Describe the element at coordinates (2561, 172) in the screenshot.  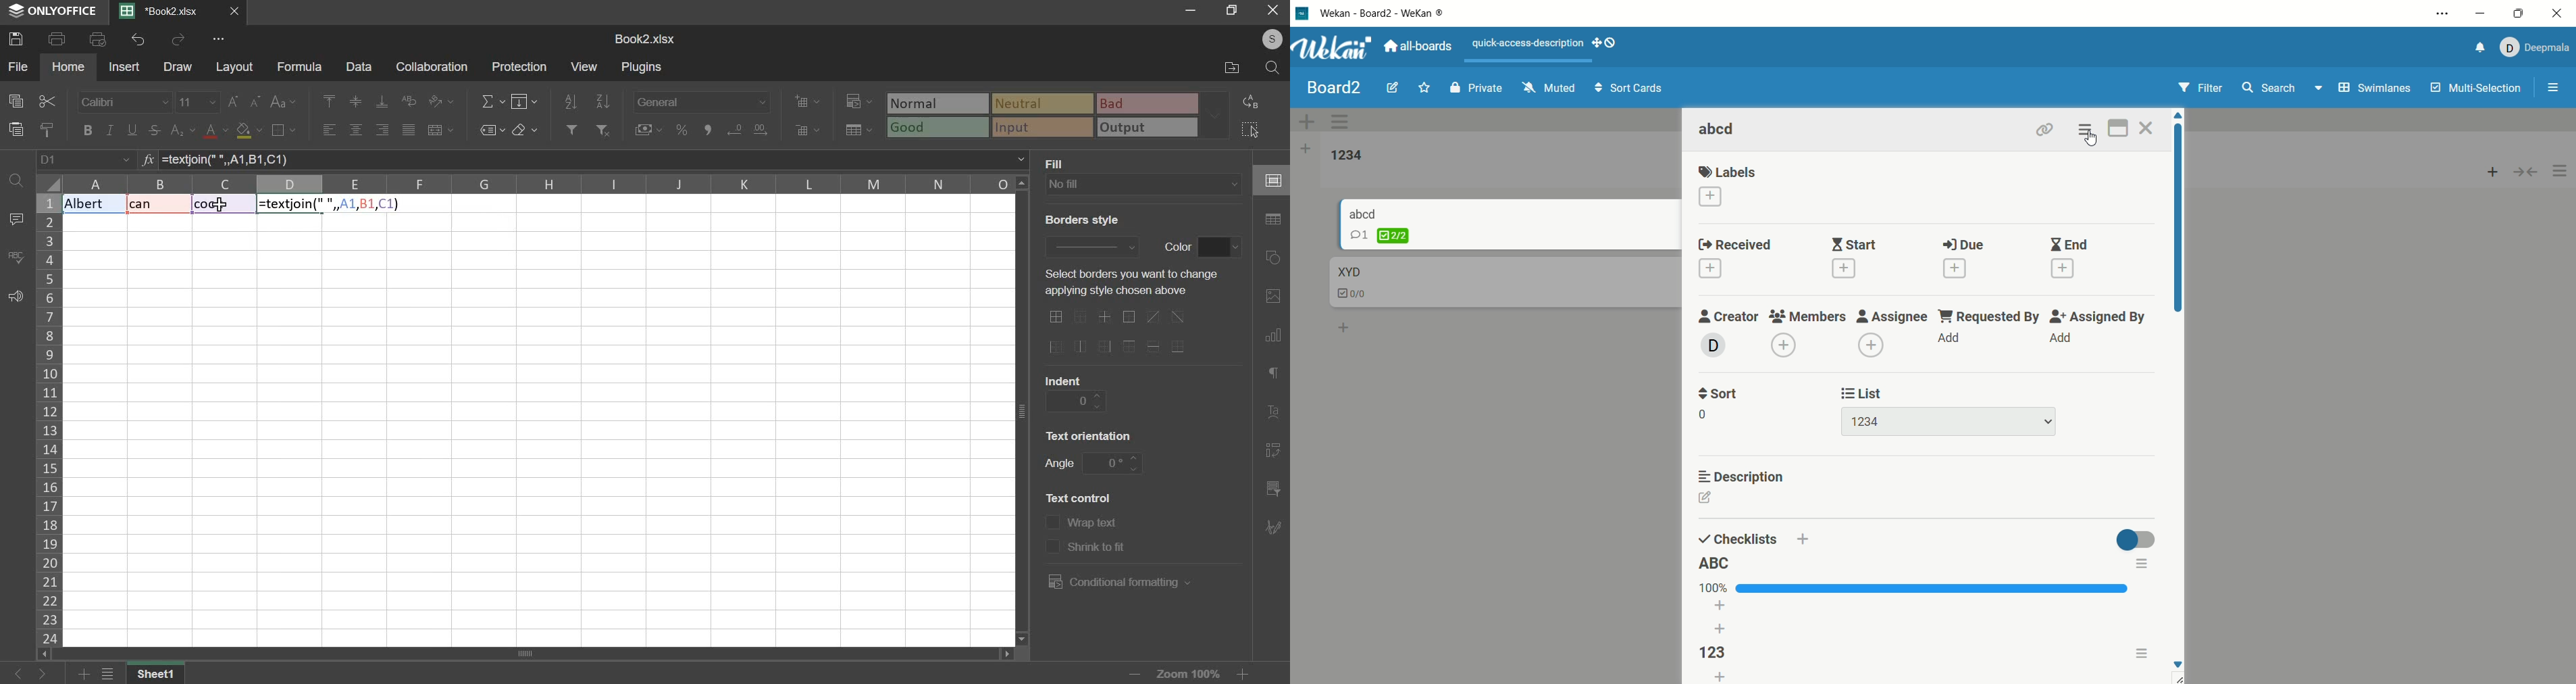
I see `options` at that location.